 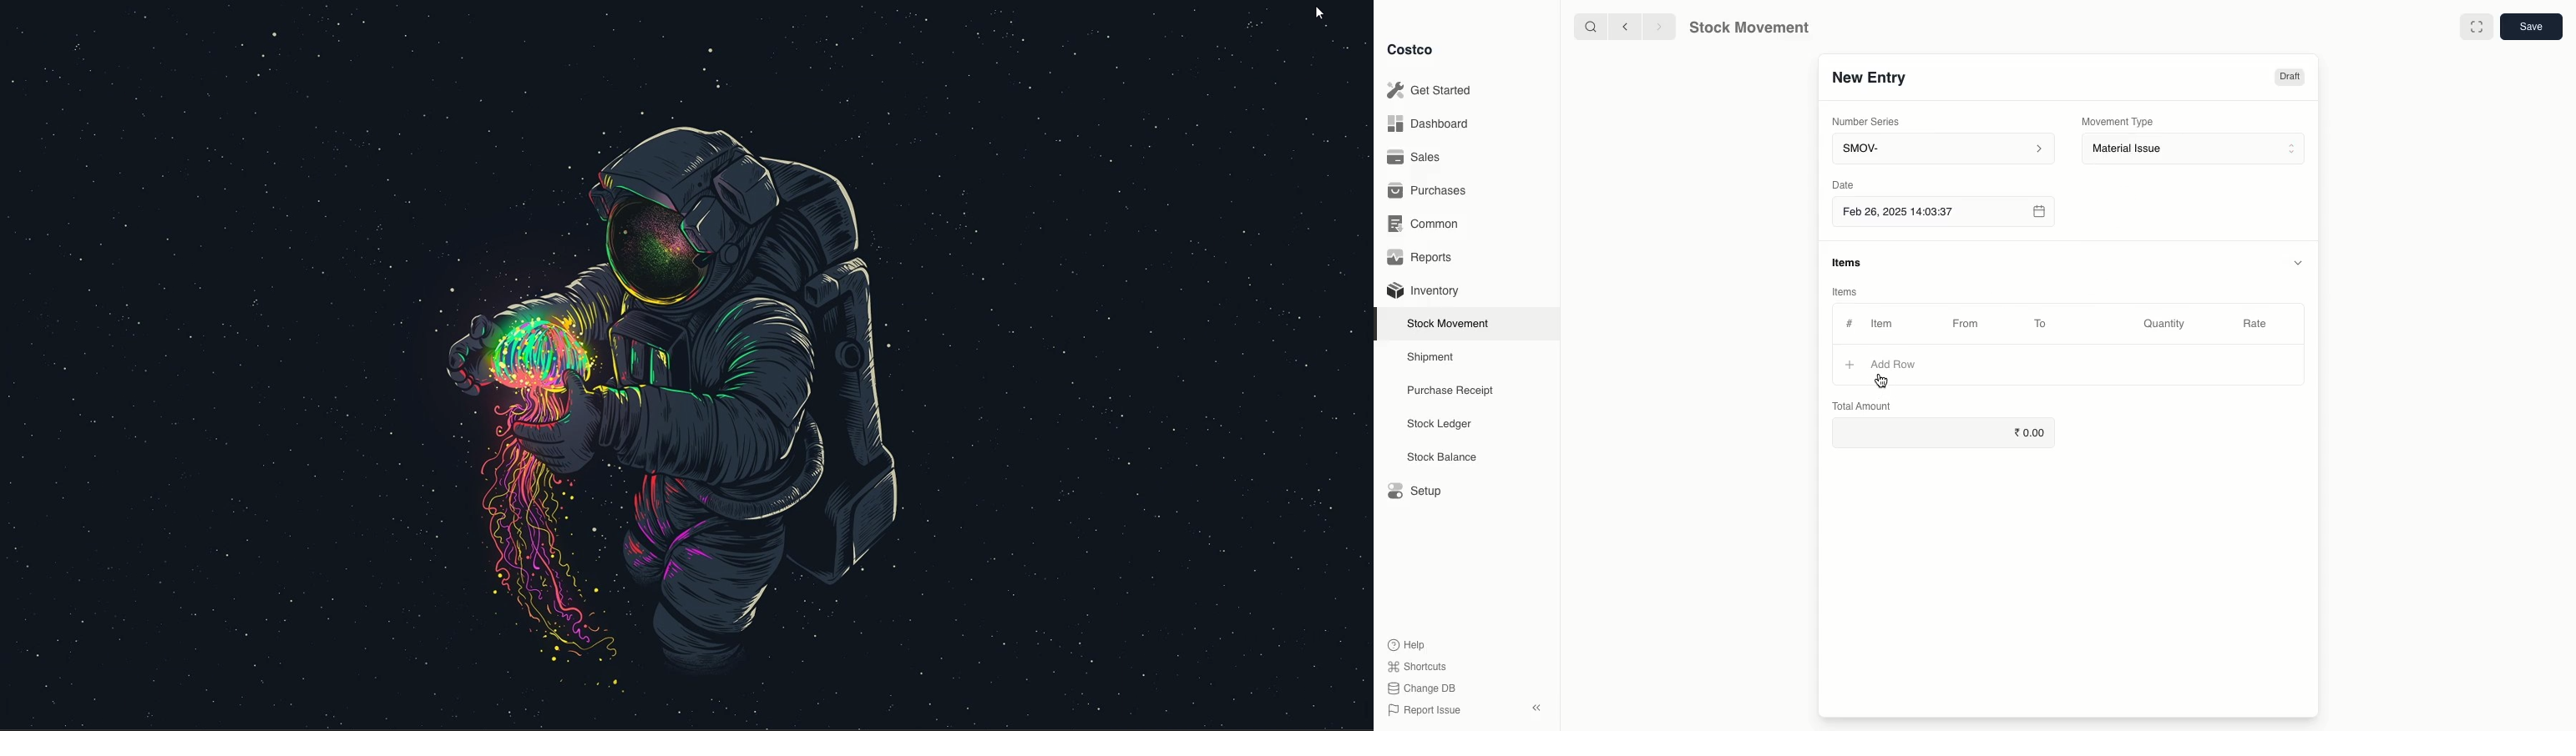 What do you see at coordinates (1416, 156) in the screenshot?
I see `Sales` at bounding box center [1416, 156].